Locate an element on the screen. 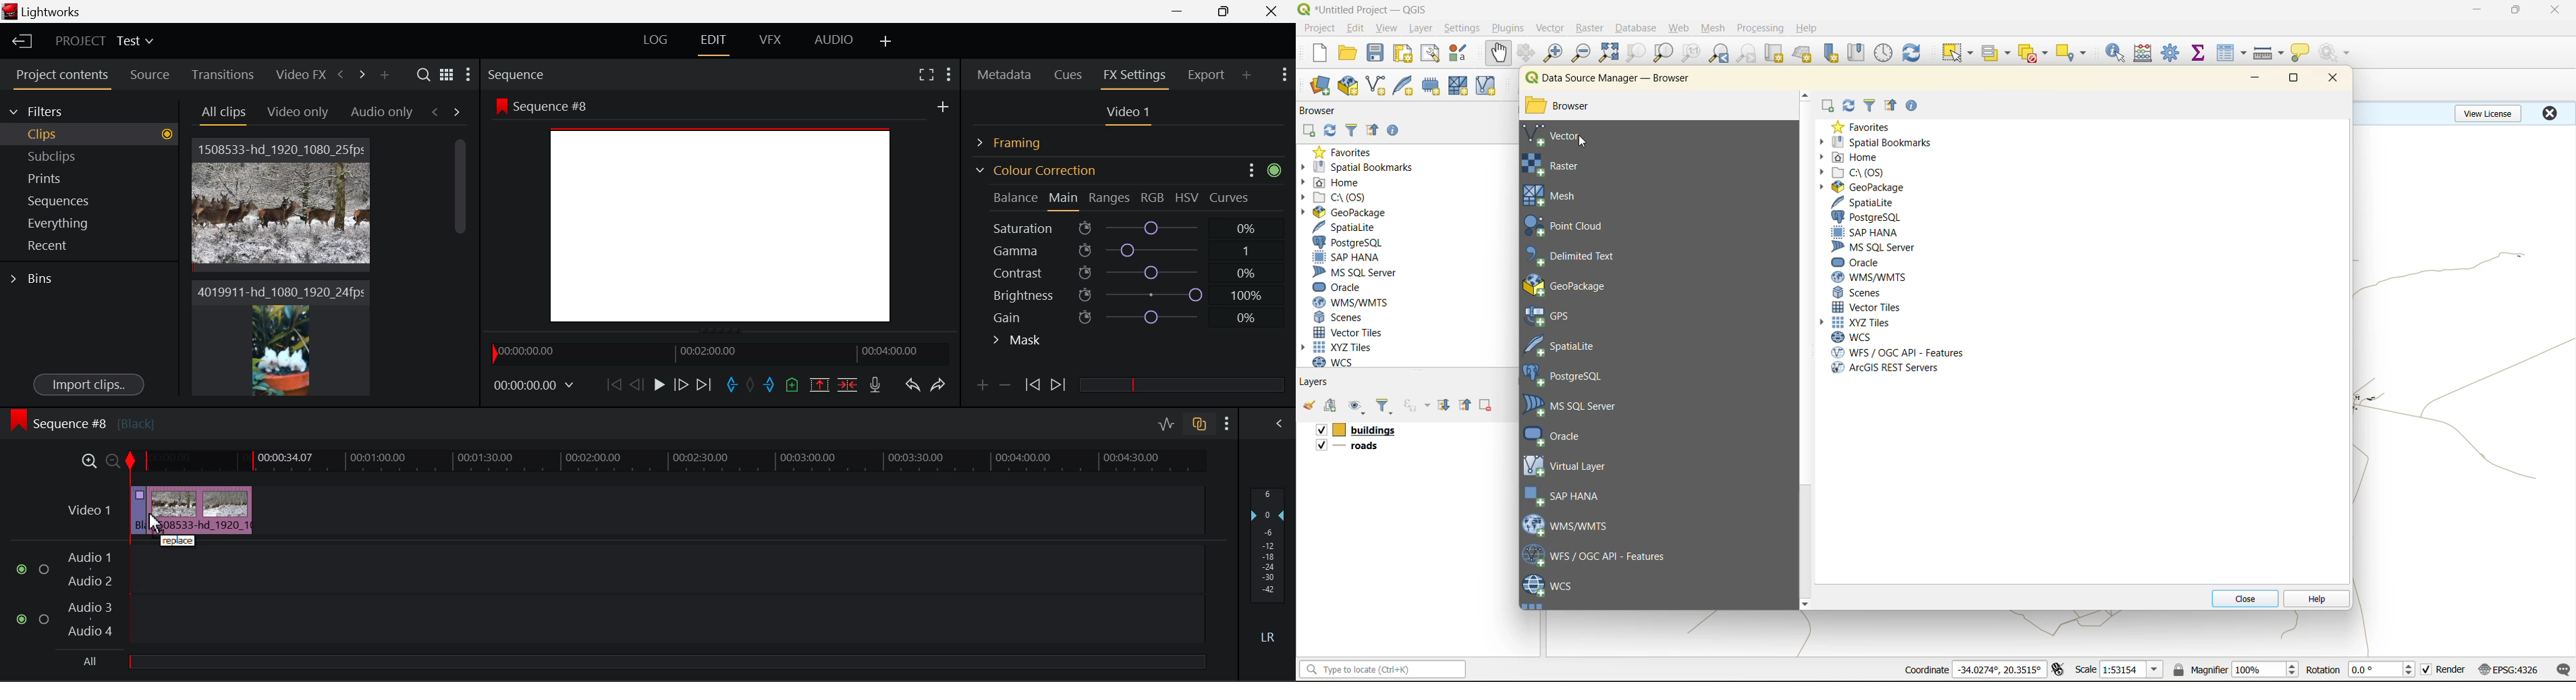 This screenshot has width=2576, height=700. Clip 2 Deleted is located at coordinates (202, 511).